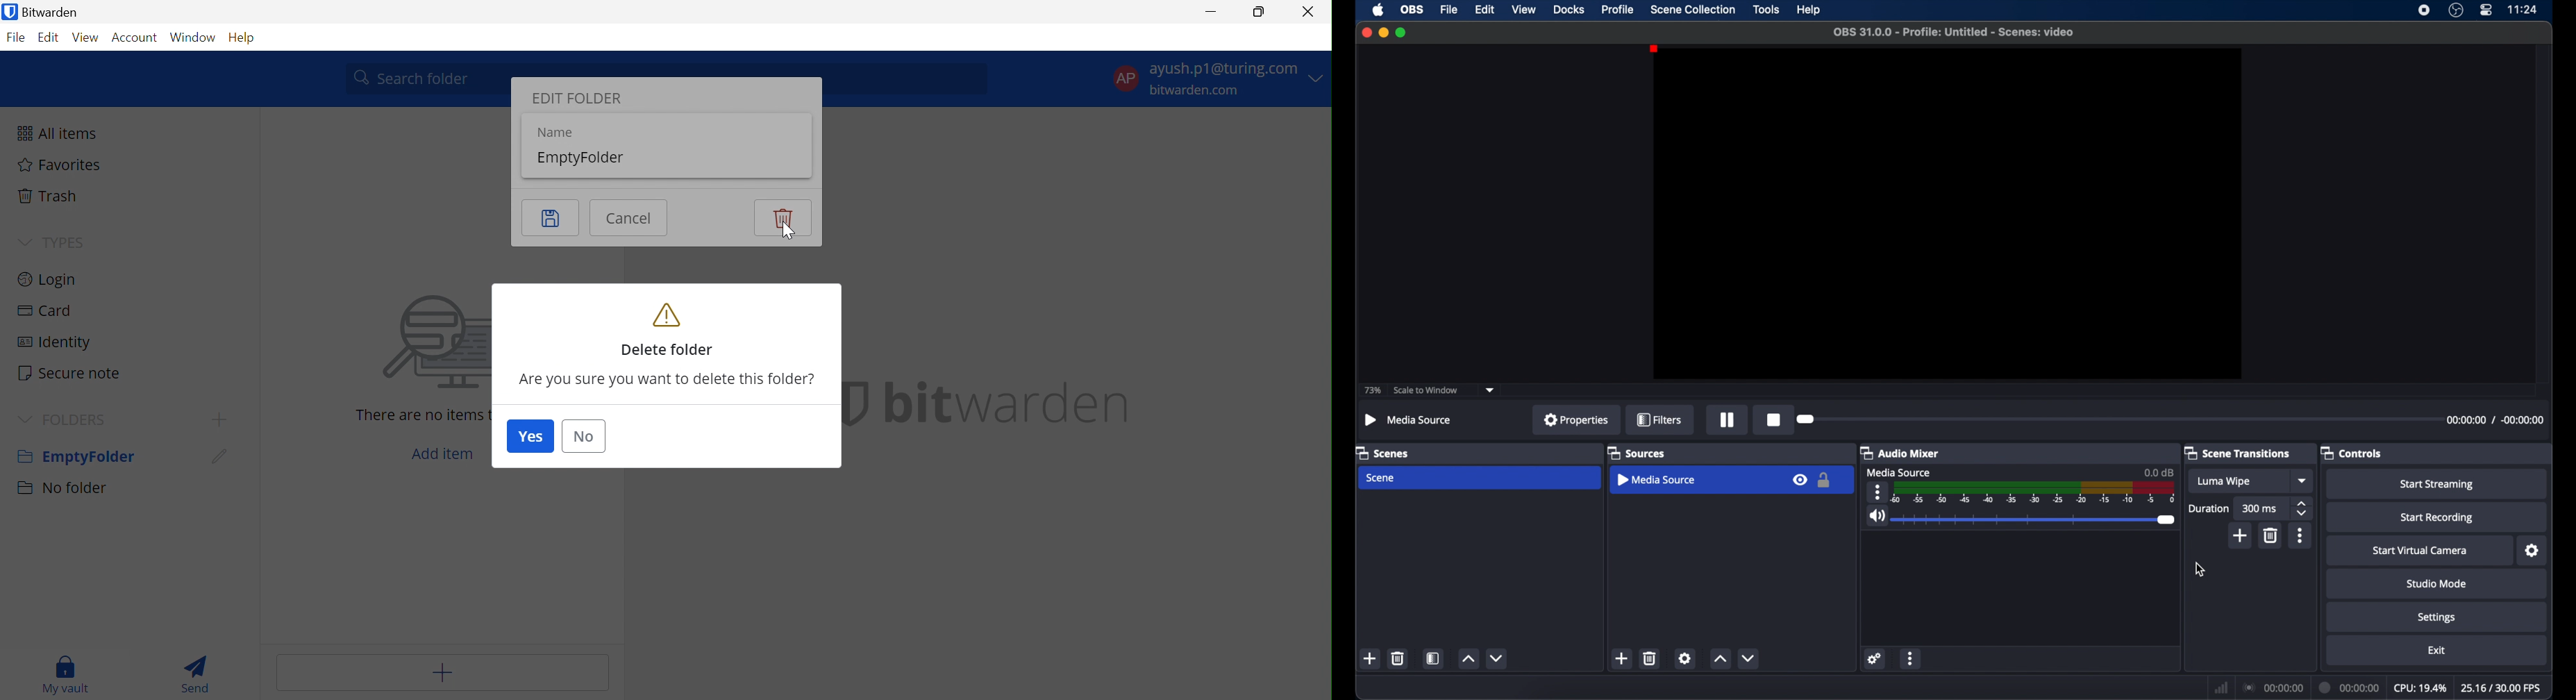 Image resolution: width=2576 pixels, height=700 pixels. What do you see at coordinates (2533, 551) in the screenshot?
I see `settings` at bounding box center [2533, 551].